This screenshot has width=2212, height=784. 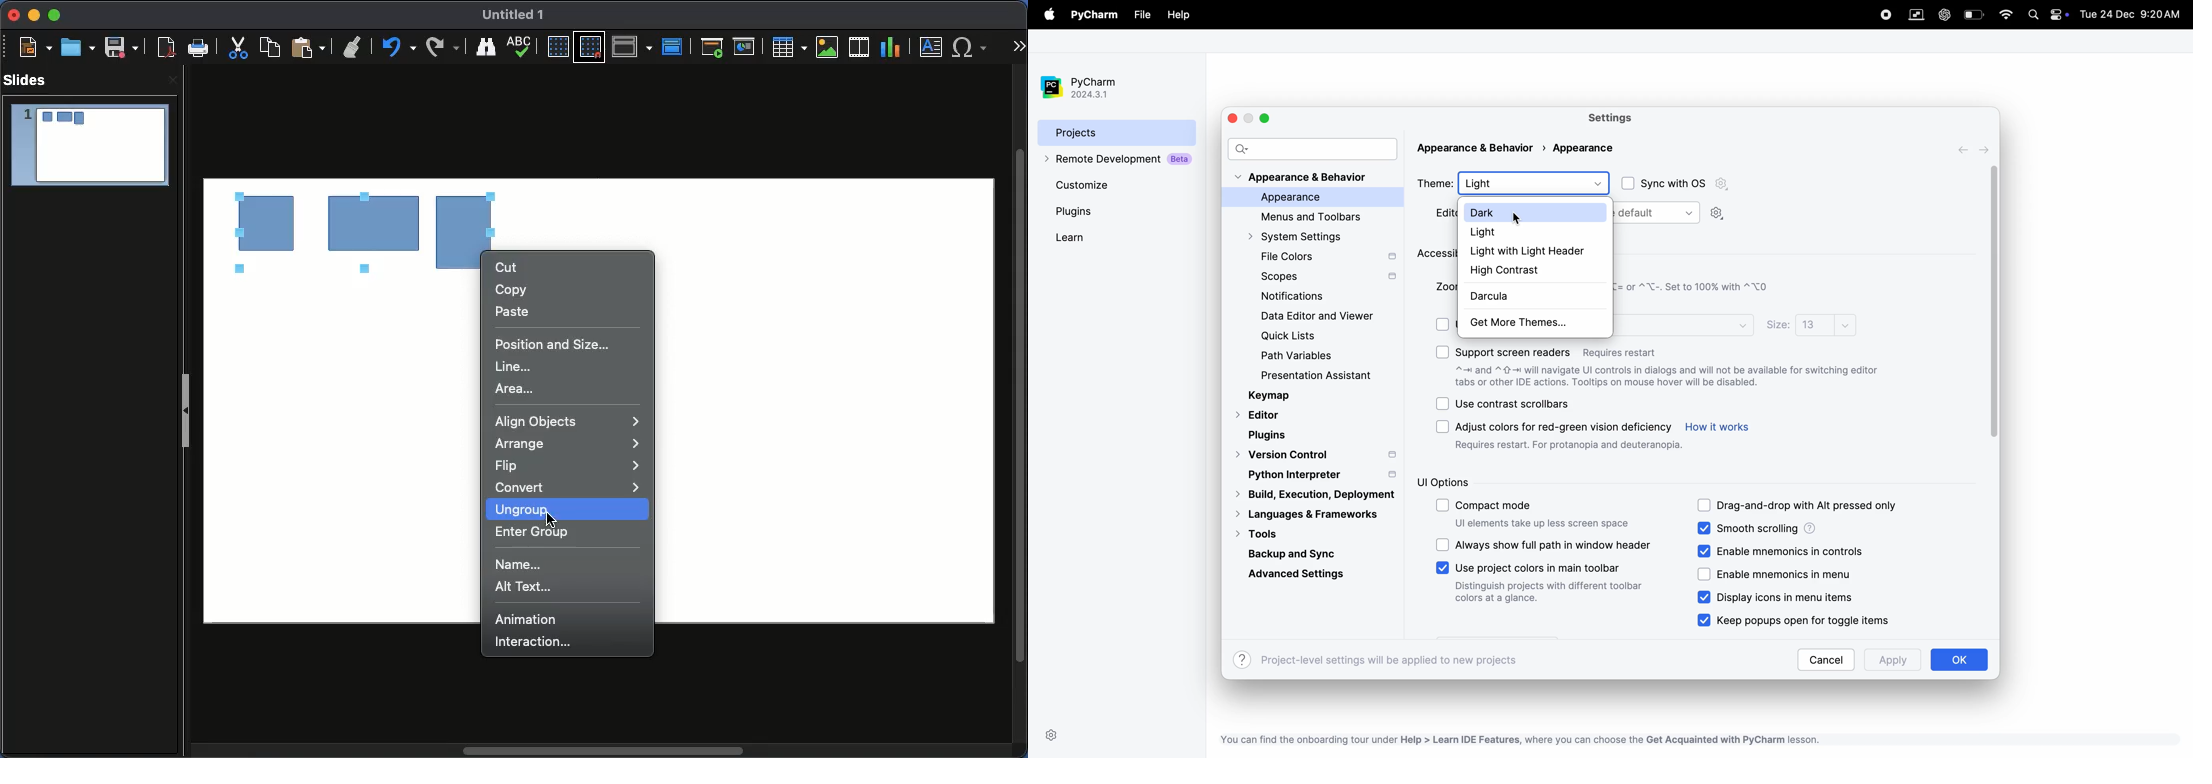 I want to click on Print, so click(x=198, y=46).